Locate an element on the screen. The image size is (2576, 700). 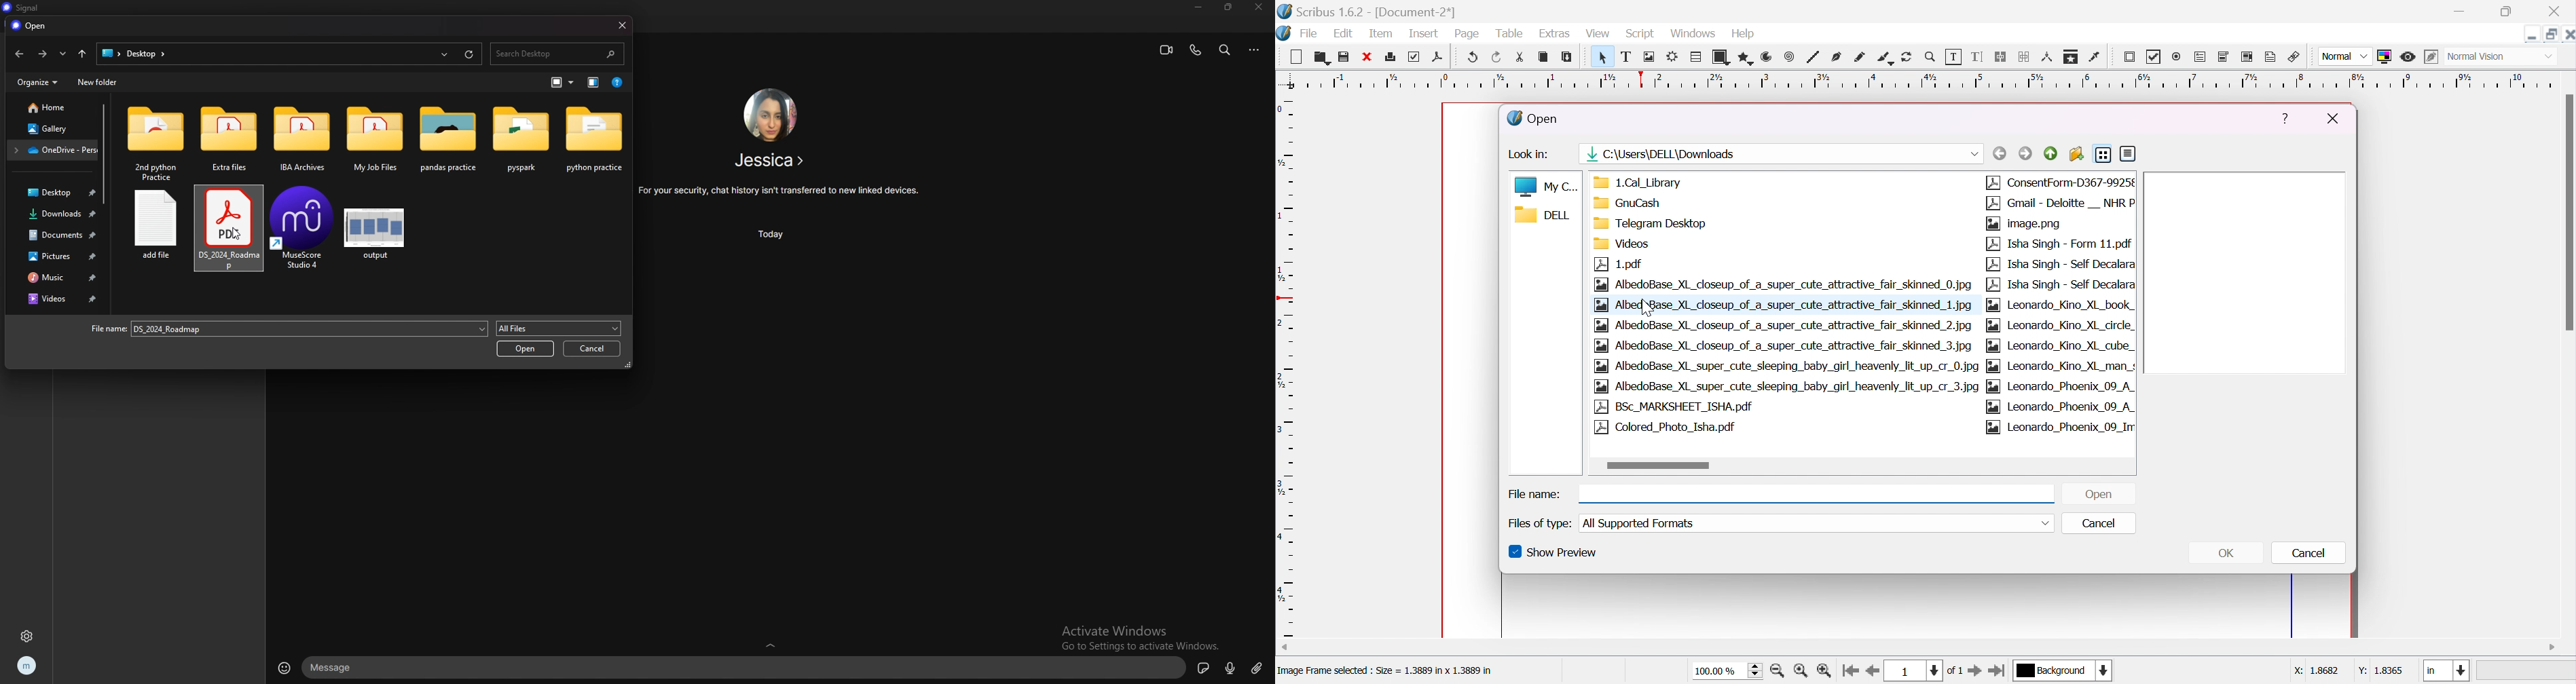
open is located at coordinates (2101, 492).